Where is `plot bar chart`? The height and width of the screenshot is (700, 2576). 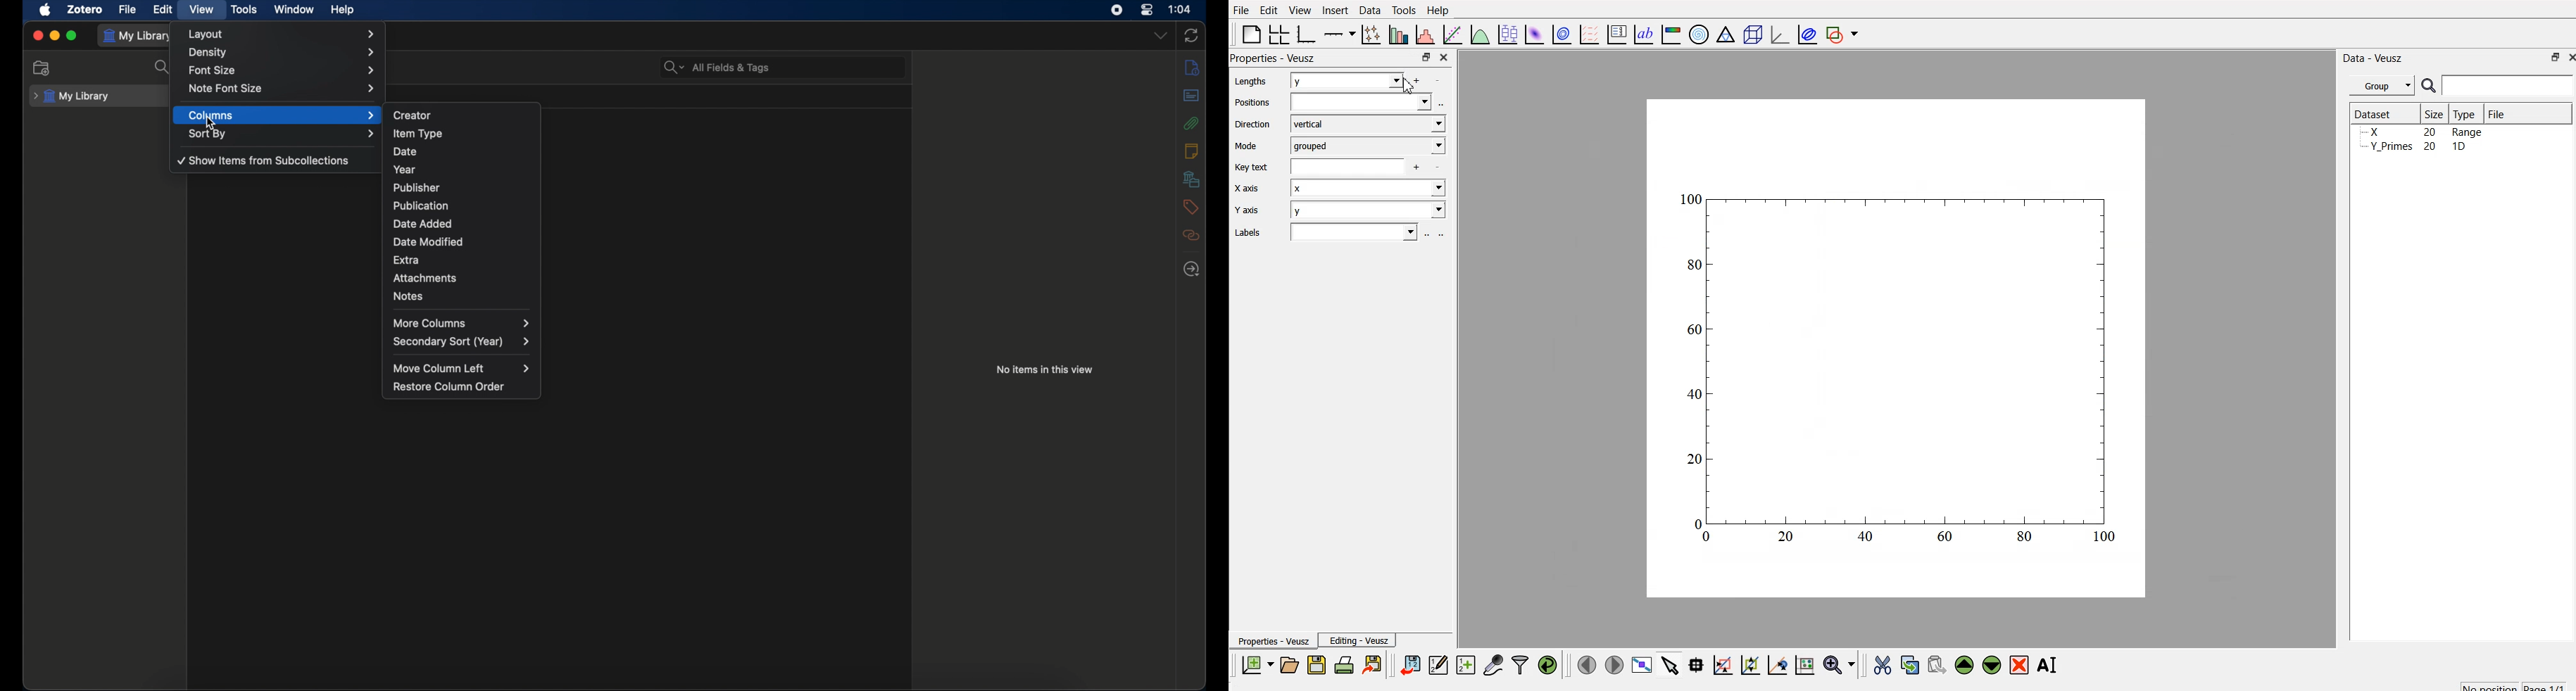 plot bar chart is located at coordinates (1397, 36).